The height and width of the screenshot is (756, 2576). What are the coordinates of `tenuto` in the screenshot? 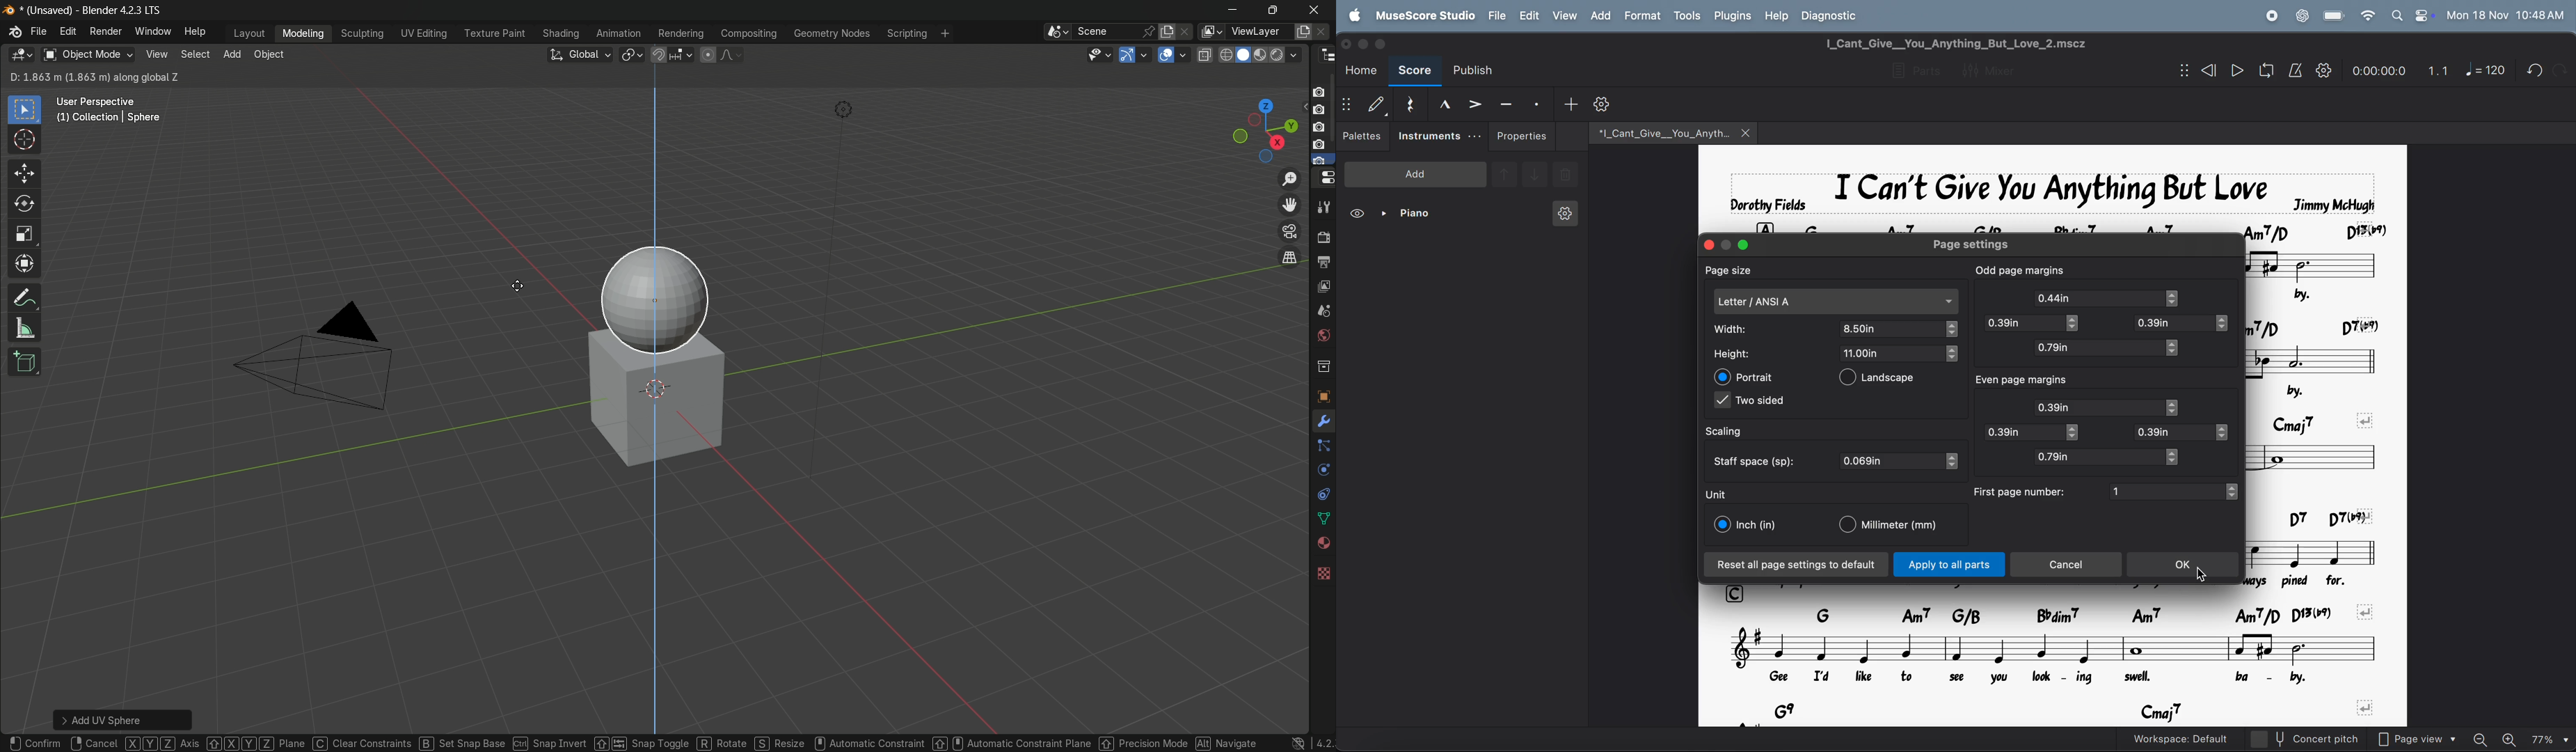 It's located at (1506, 102).